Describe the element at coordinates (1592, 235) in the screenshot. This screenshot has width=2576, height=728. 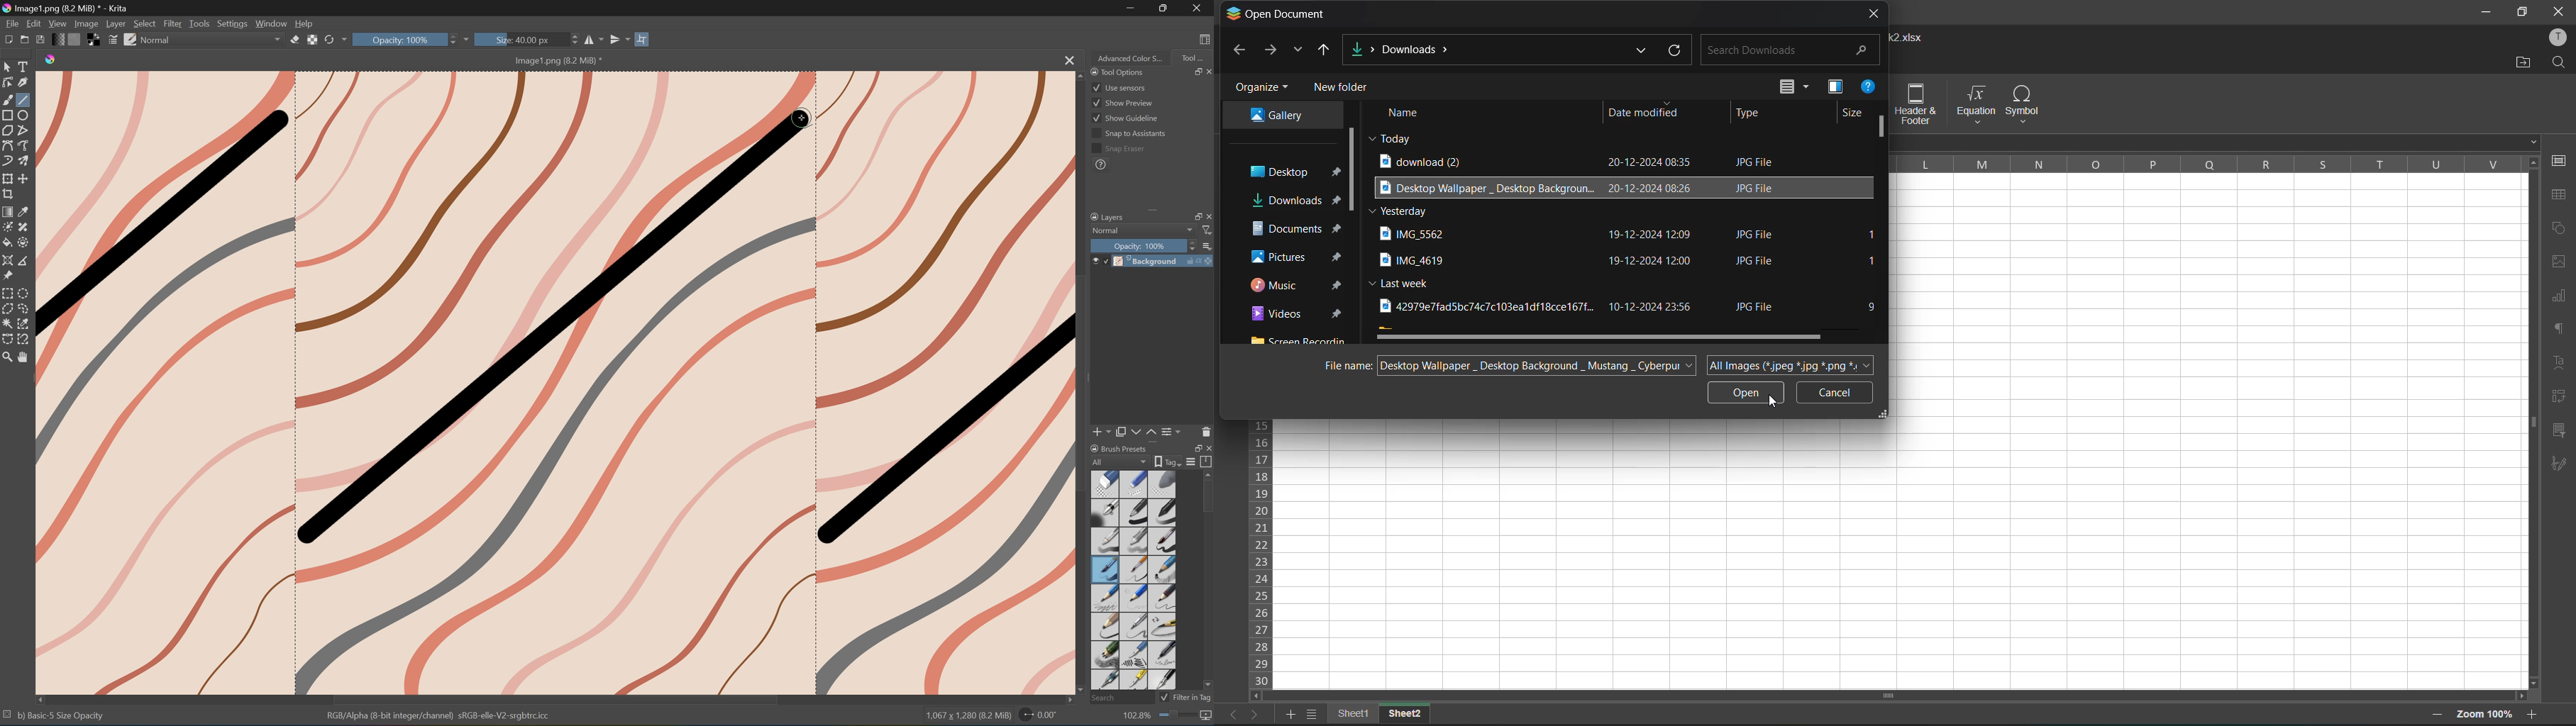
I see `IMG_5562 19-12-2024 12:09 JPG File` at that location.